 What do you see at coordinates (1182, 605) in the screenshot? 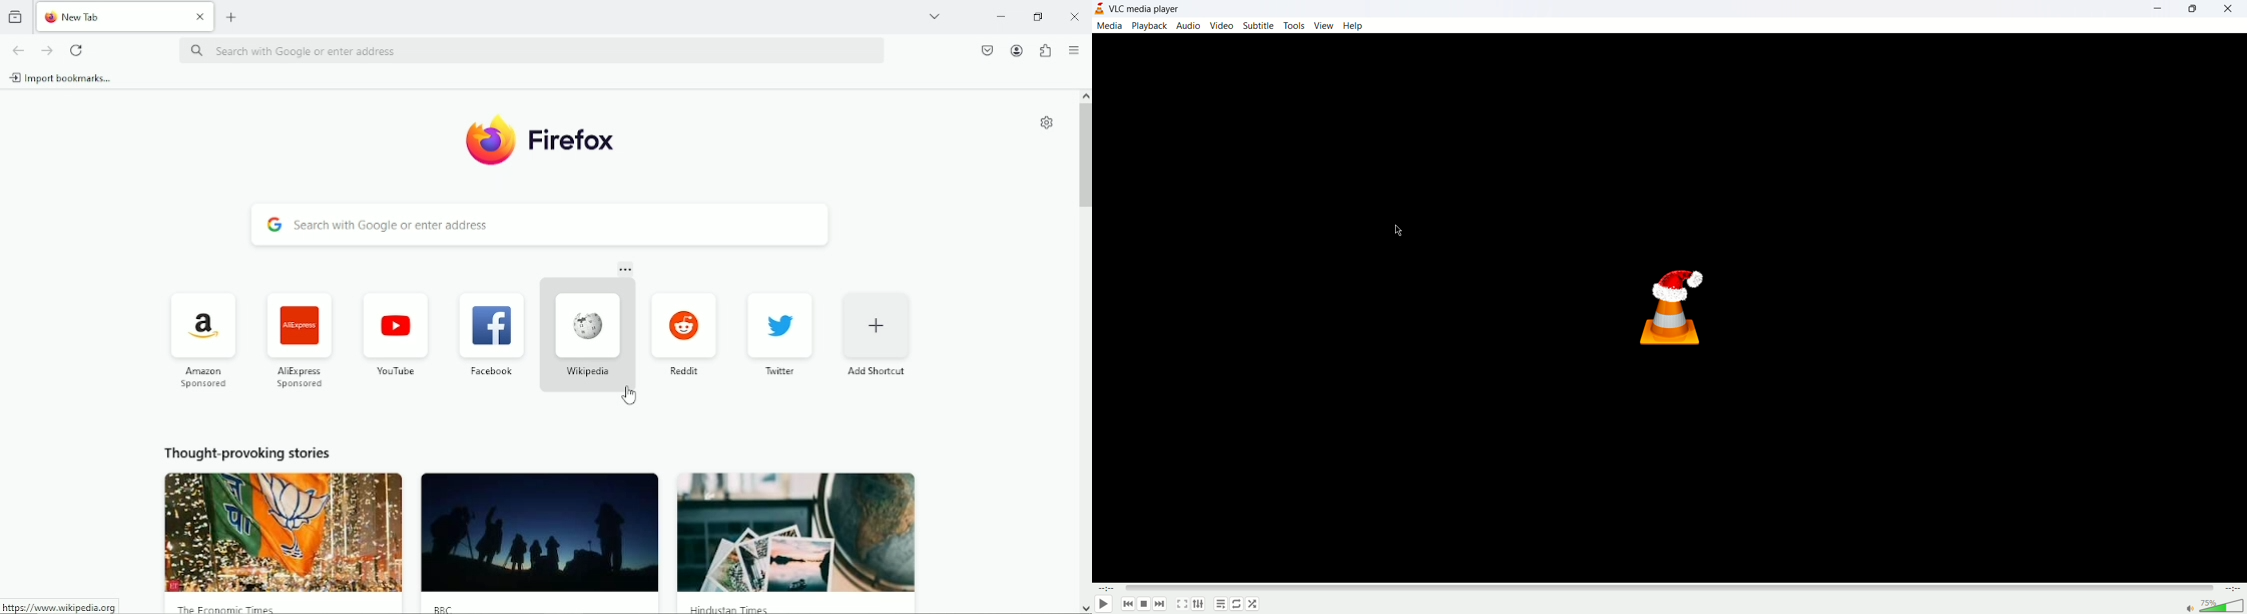
I see `toggle fullscreen` at bounding box center [1182, 605].